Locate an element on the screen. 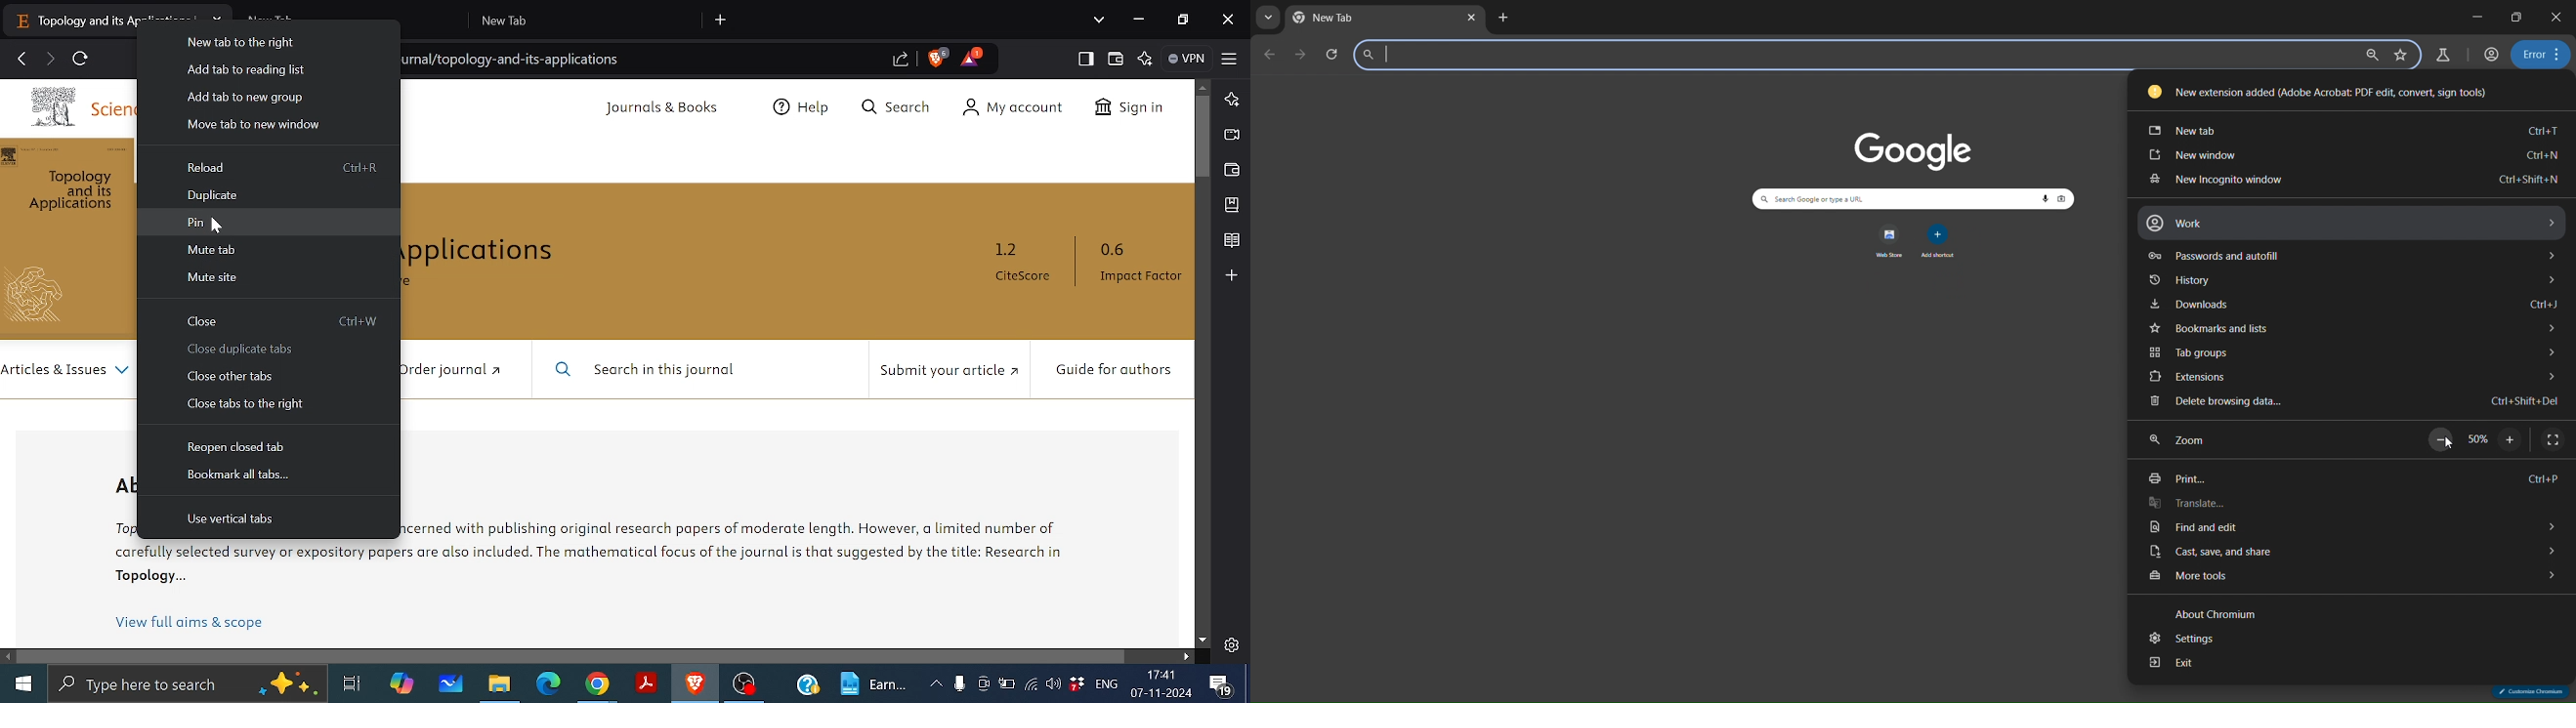  news is located at coordinates (876, 683).